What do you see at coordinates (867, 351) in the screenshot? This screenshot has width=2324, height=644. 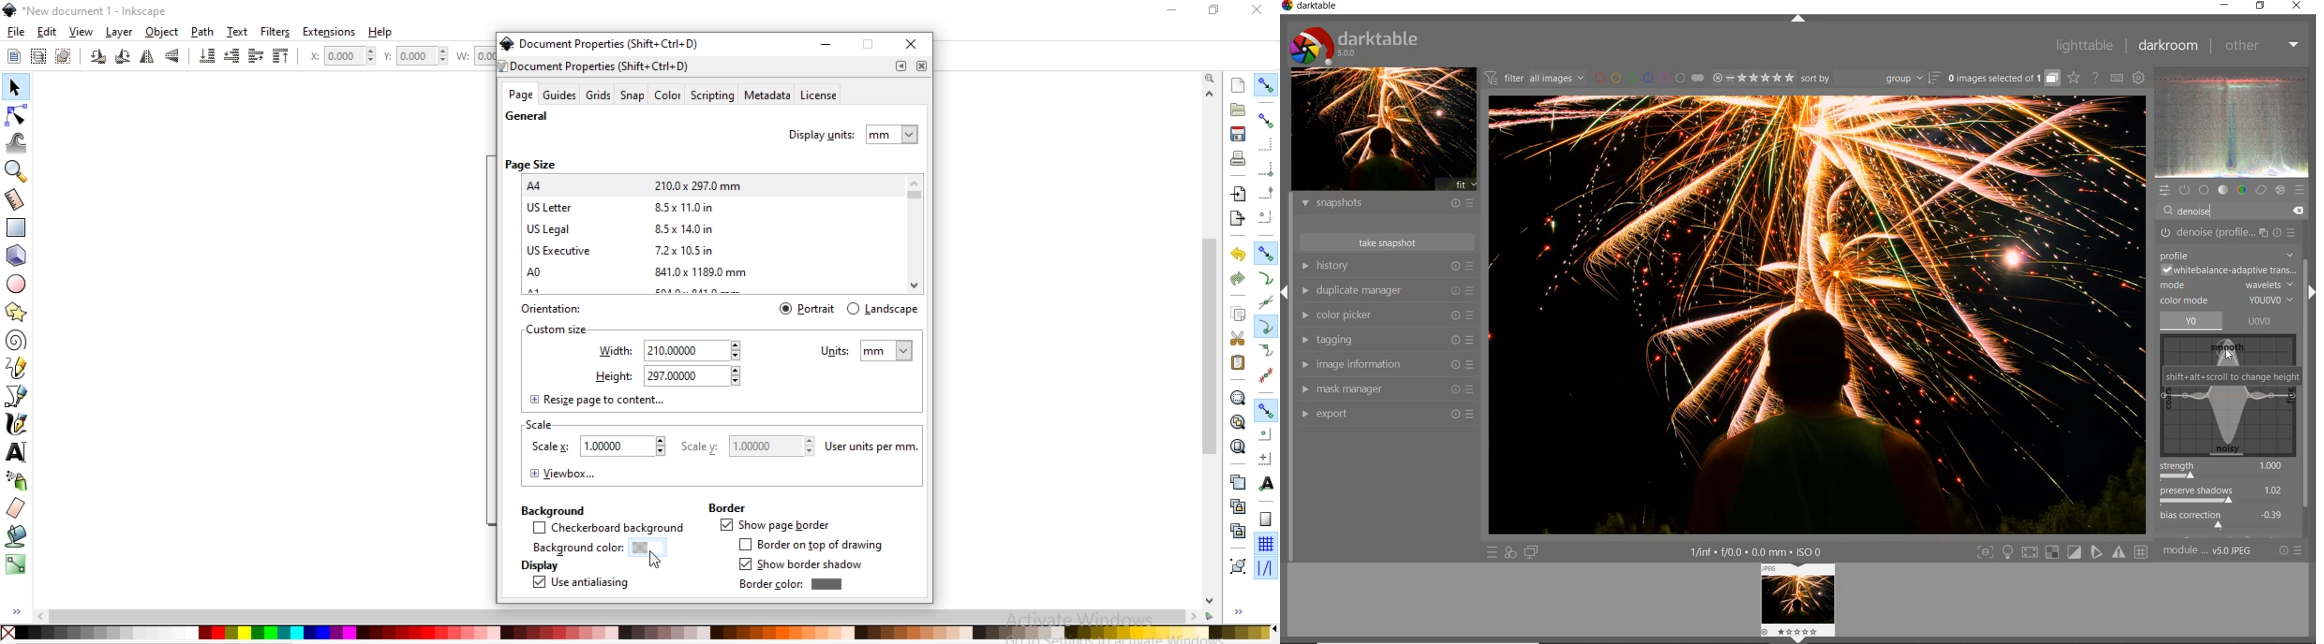 I see `units` at bounding box center [867, 351].